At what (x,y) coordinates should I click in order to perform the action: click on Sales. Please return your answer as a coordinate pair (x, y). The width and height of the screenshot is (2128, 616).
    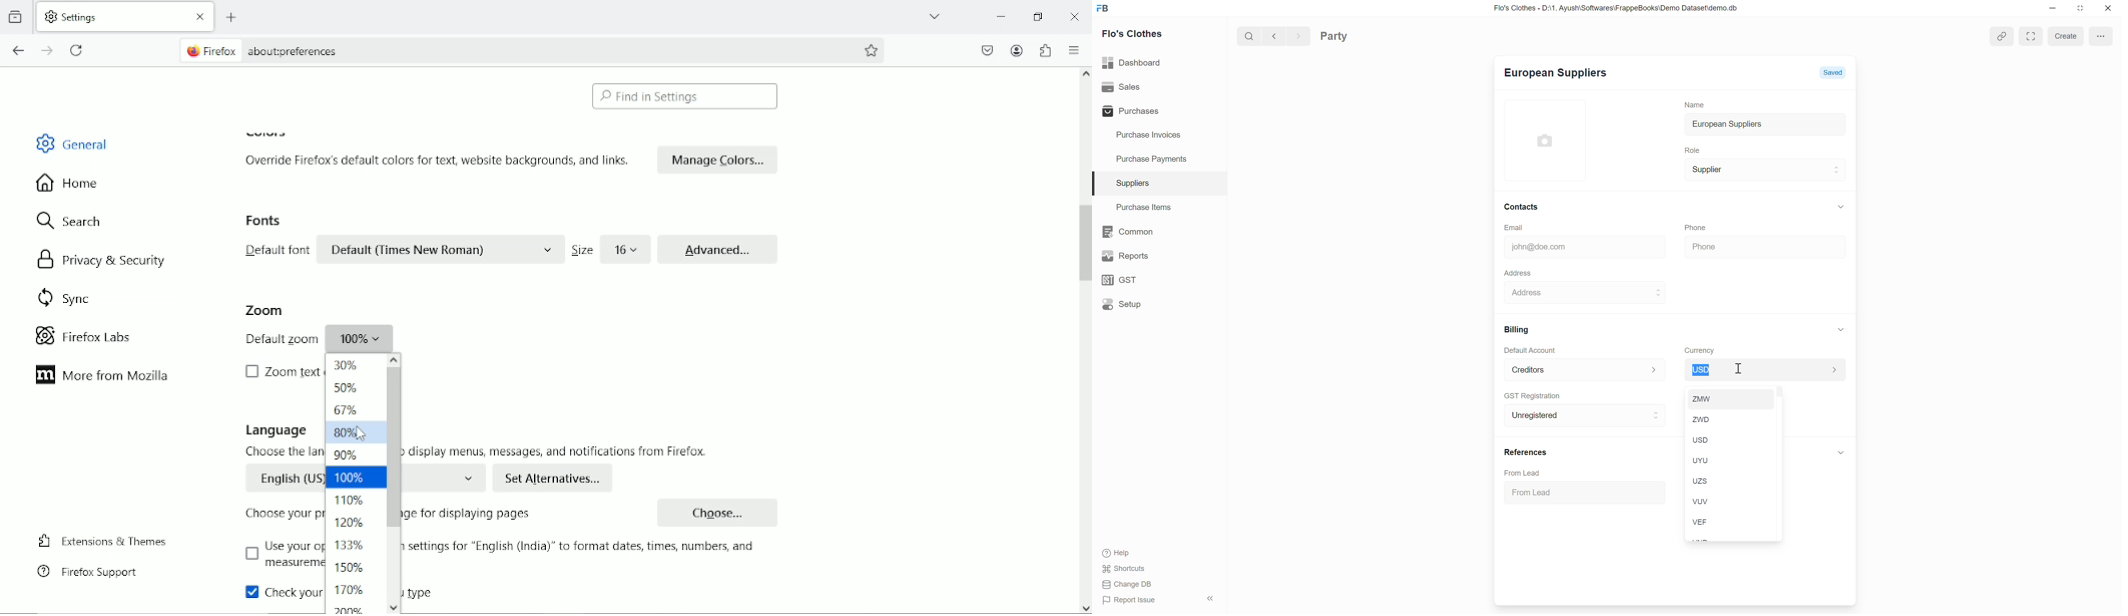
    Looking at the image, I should click on (1122, 84).